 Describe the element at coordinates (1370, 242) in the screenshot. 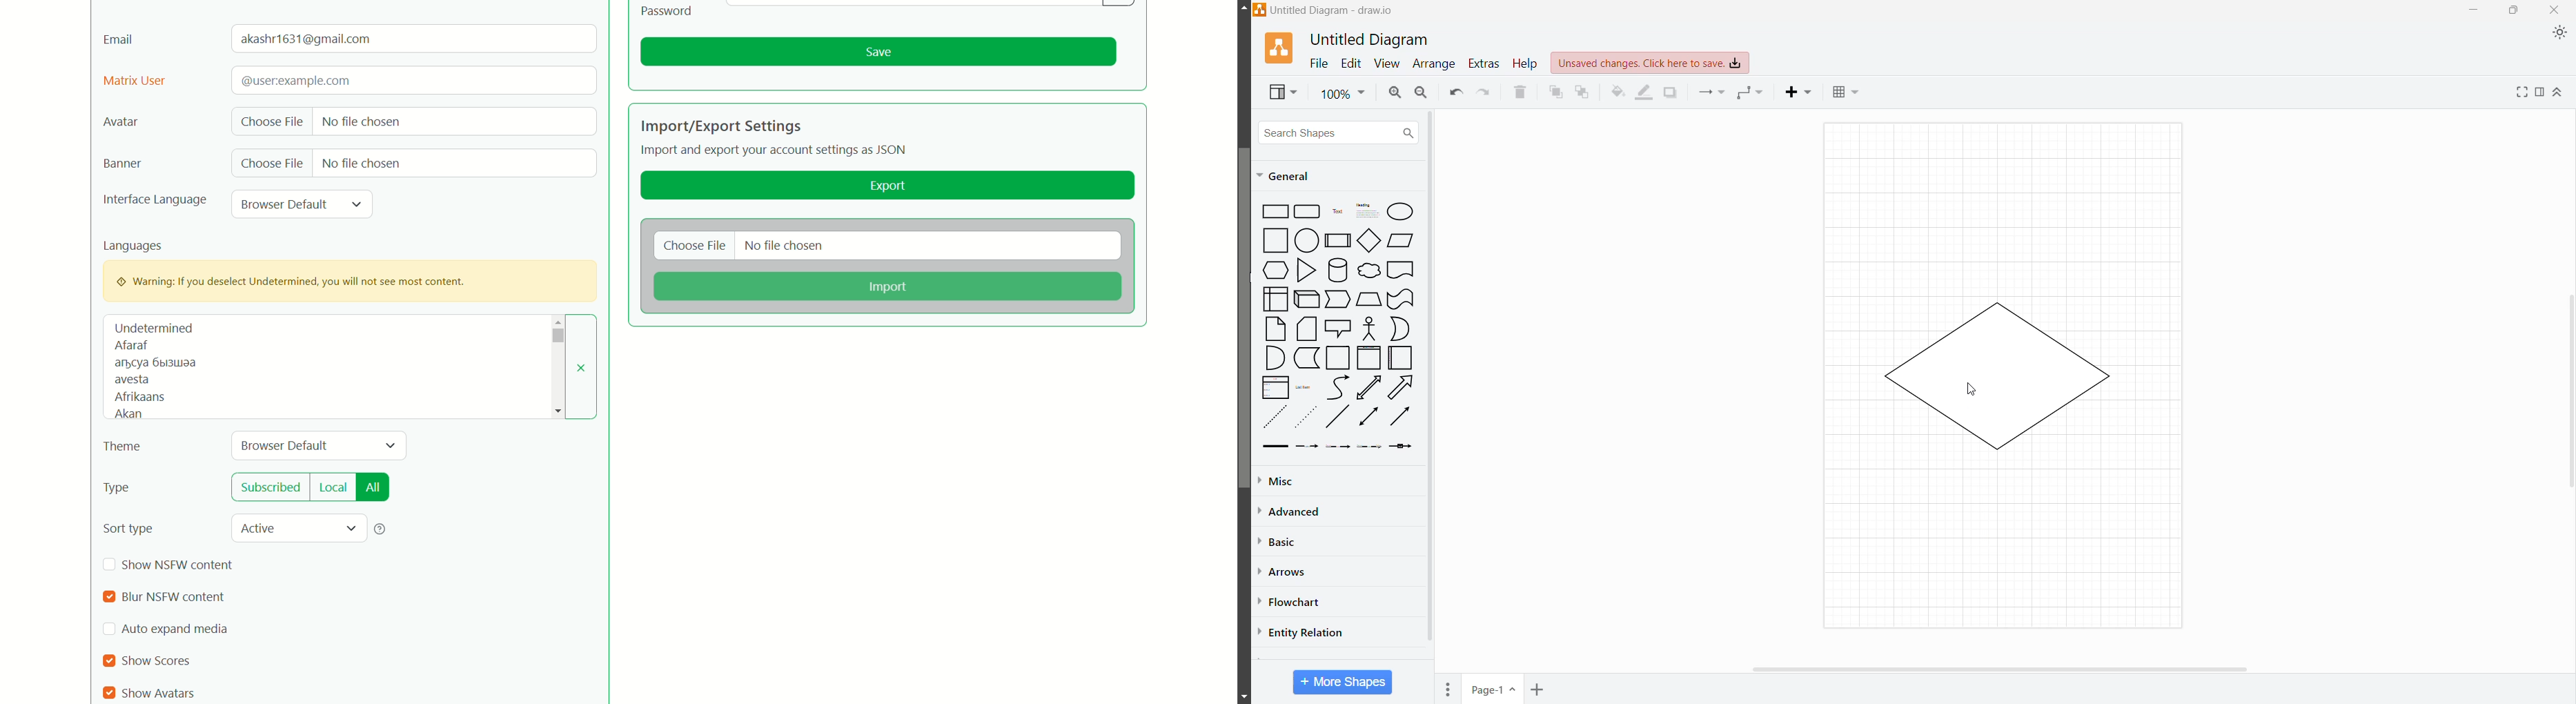

I see `Diamond` at that location.